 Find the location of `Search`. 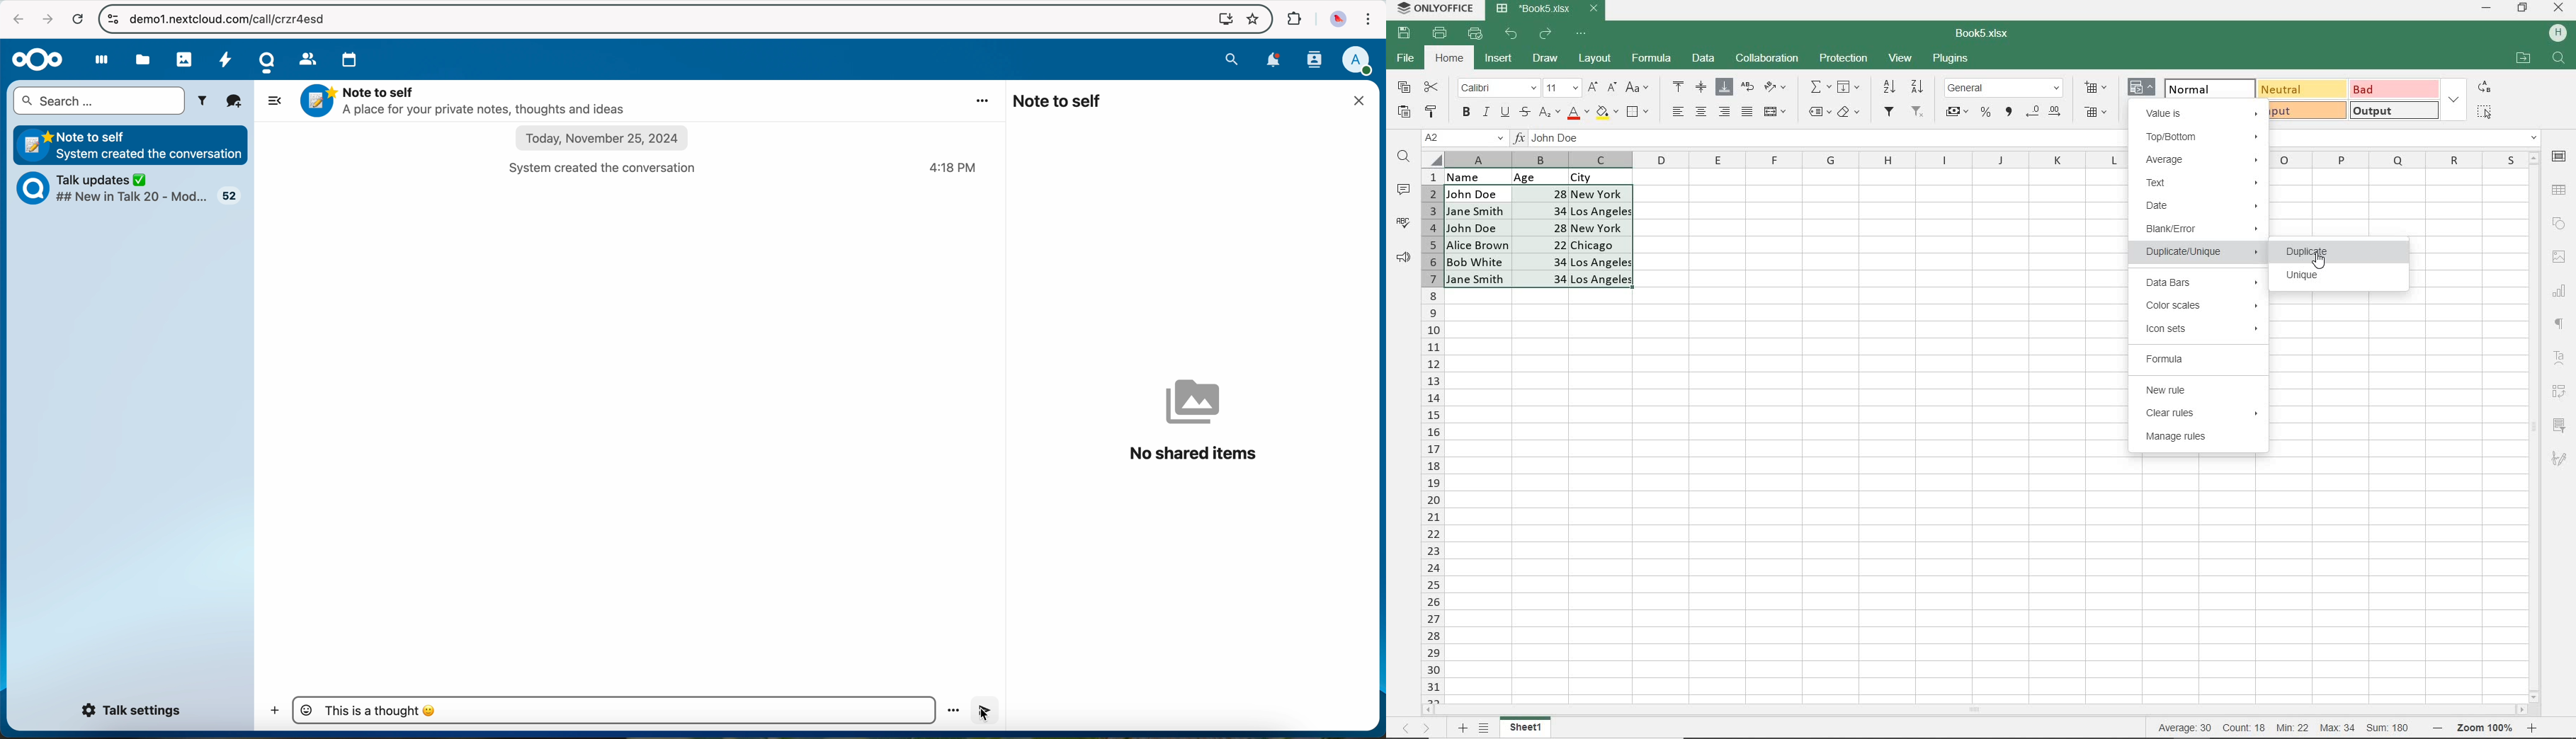

Search is located at coordinates (2559, 59).